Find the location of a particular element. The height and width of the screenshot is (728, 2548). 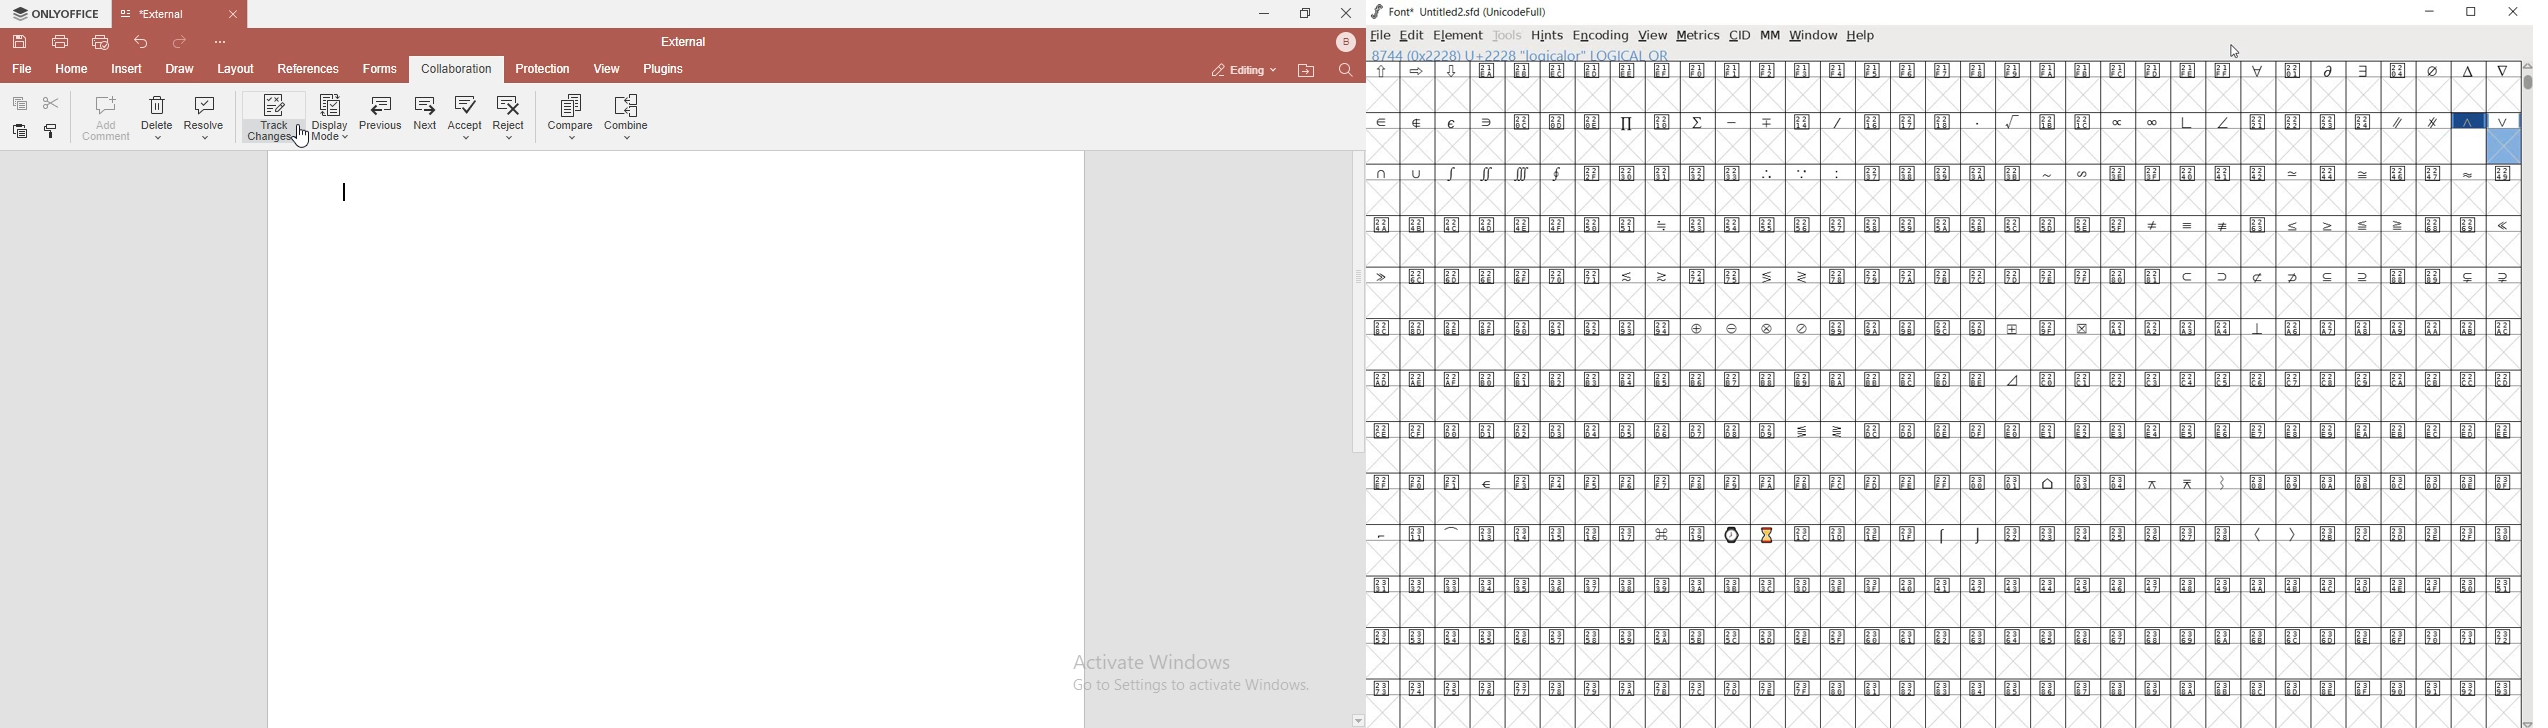

redo is located at coordinates (180, 42).